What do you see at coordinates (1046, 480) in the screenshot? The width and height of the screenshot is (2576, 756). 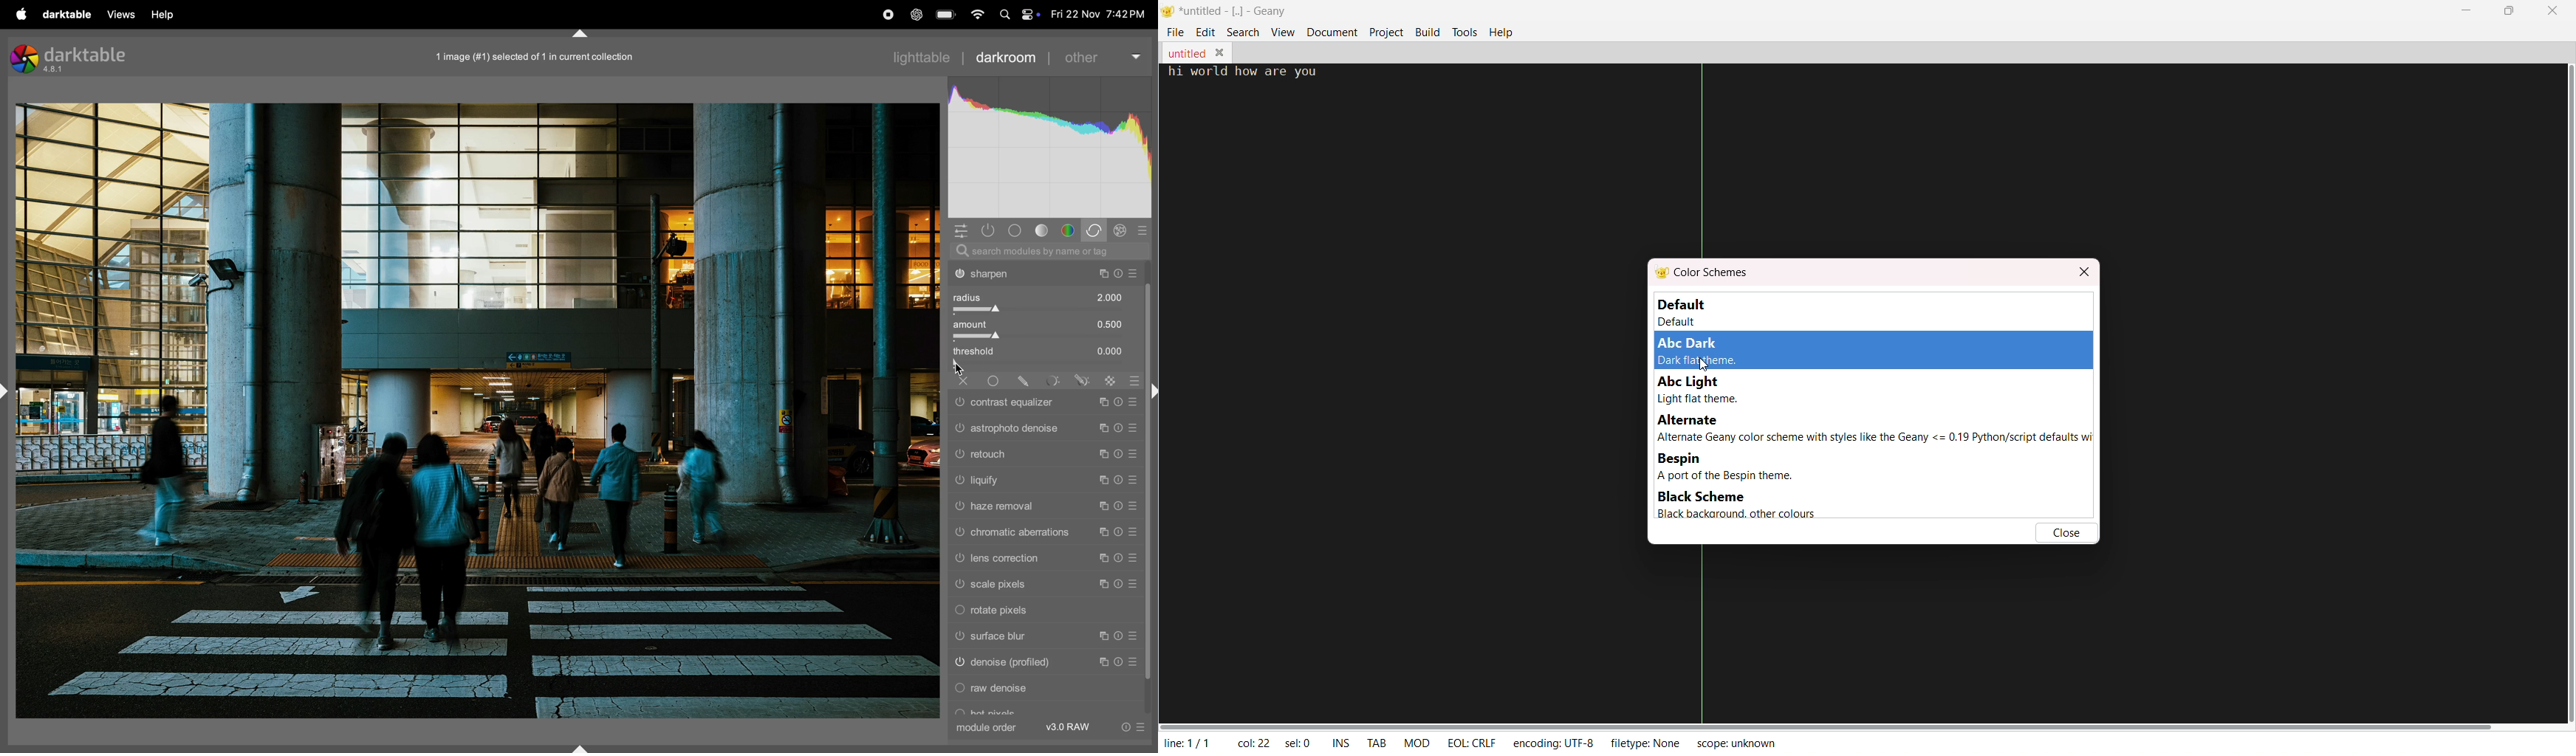 I see `liquify` at bounding box center [1046, 480].